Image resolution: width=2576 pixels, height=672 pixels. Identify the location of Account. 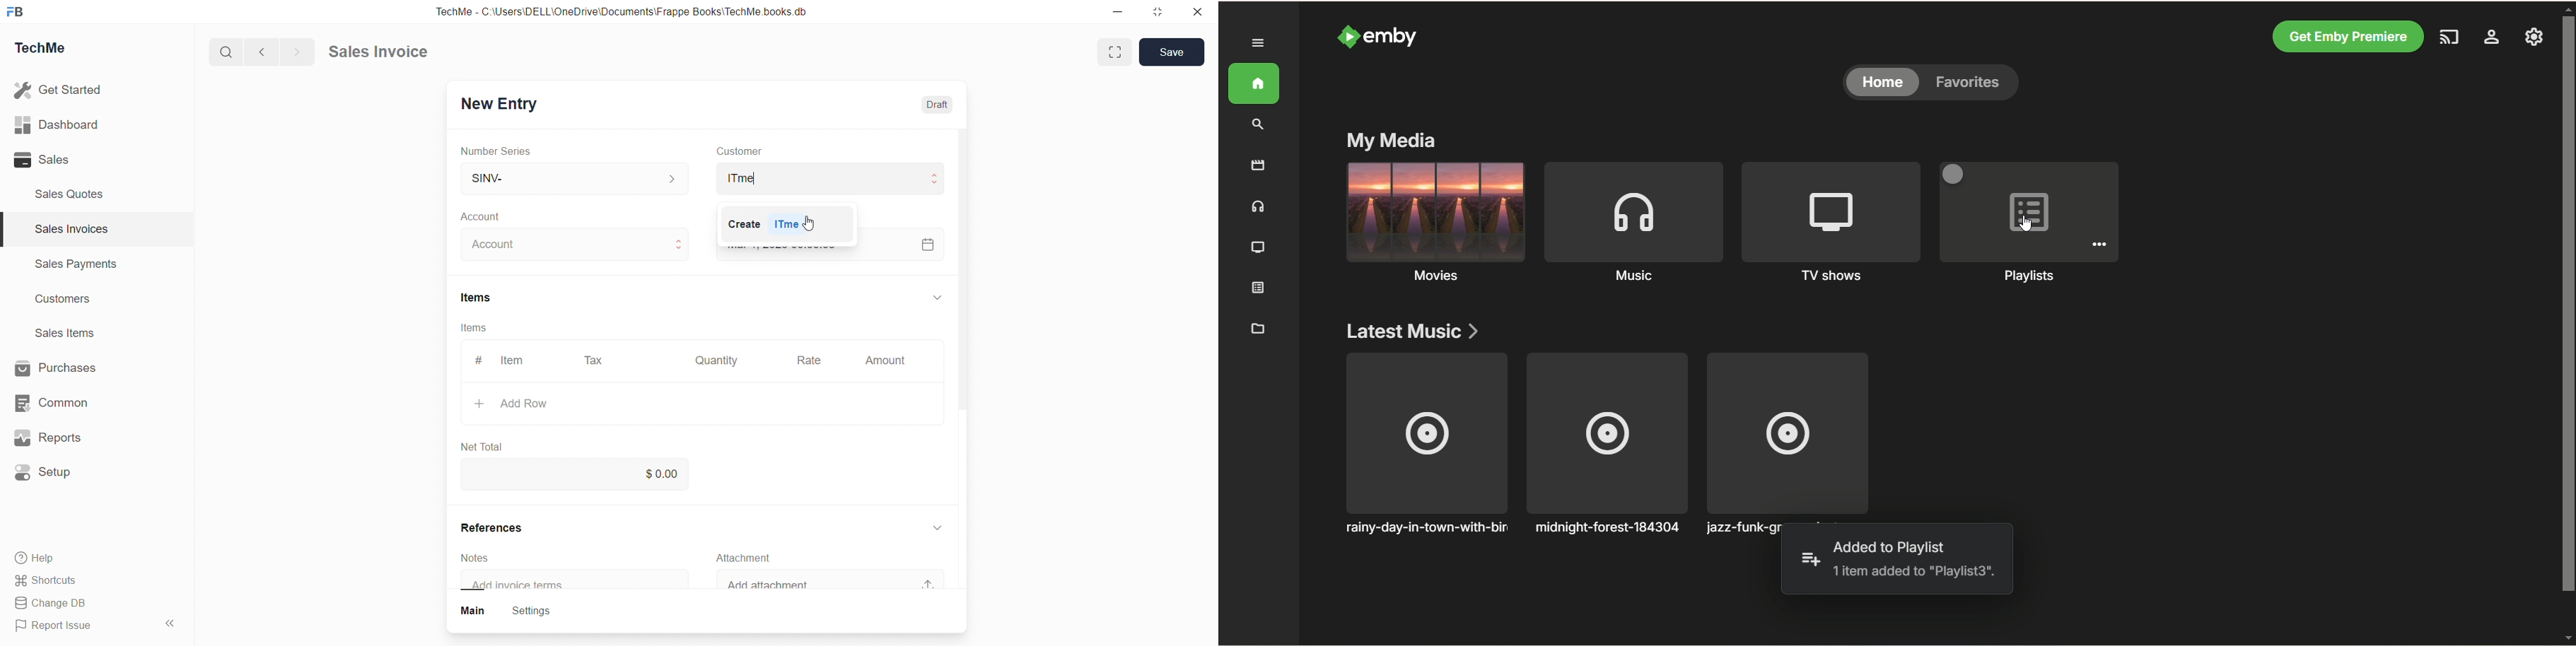
(500, 218).